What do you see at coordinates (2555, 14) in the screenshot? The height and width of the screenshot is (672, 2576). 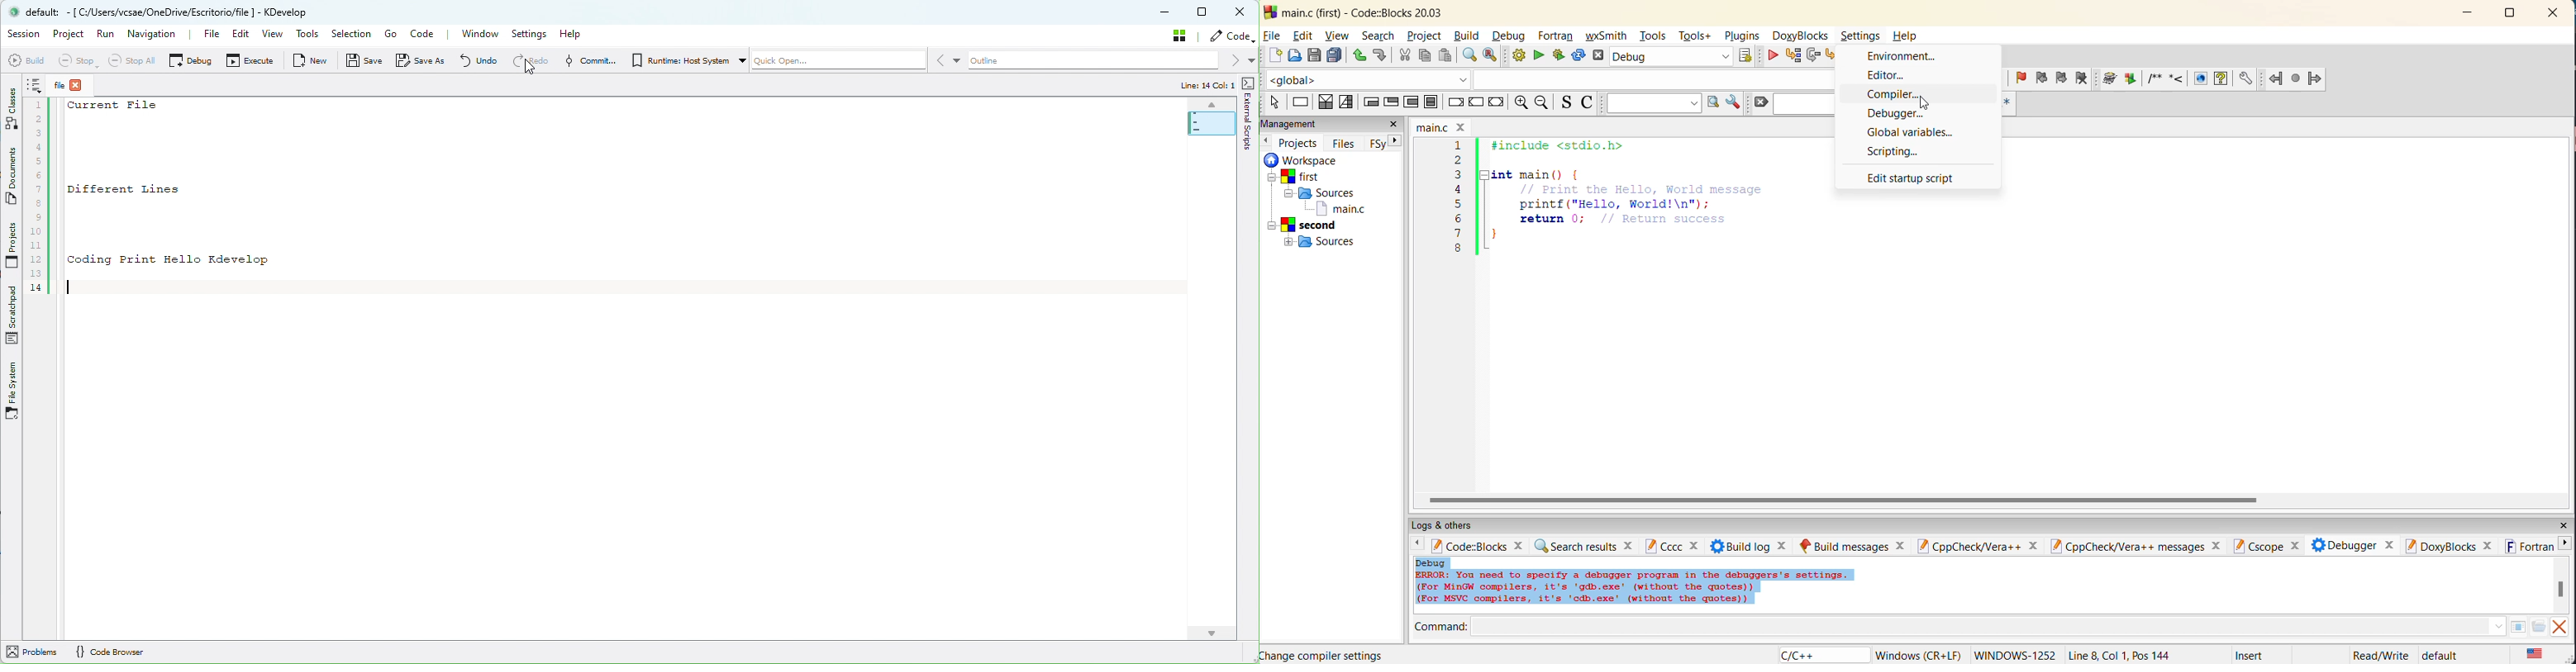 I see `close` at bounding box center [2555, 14].